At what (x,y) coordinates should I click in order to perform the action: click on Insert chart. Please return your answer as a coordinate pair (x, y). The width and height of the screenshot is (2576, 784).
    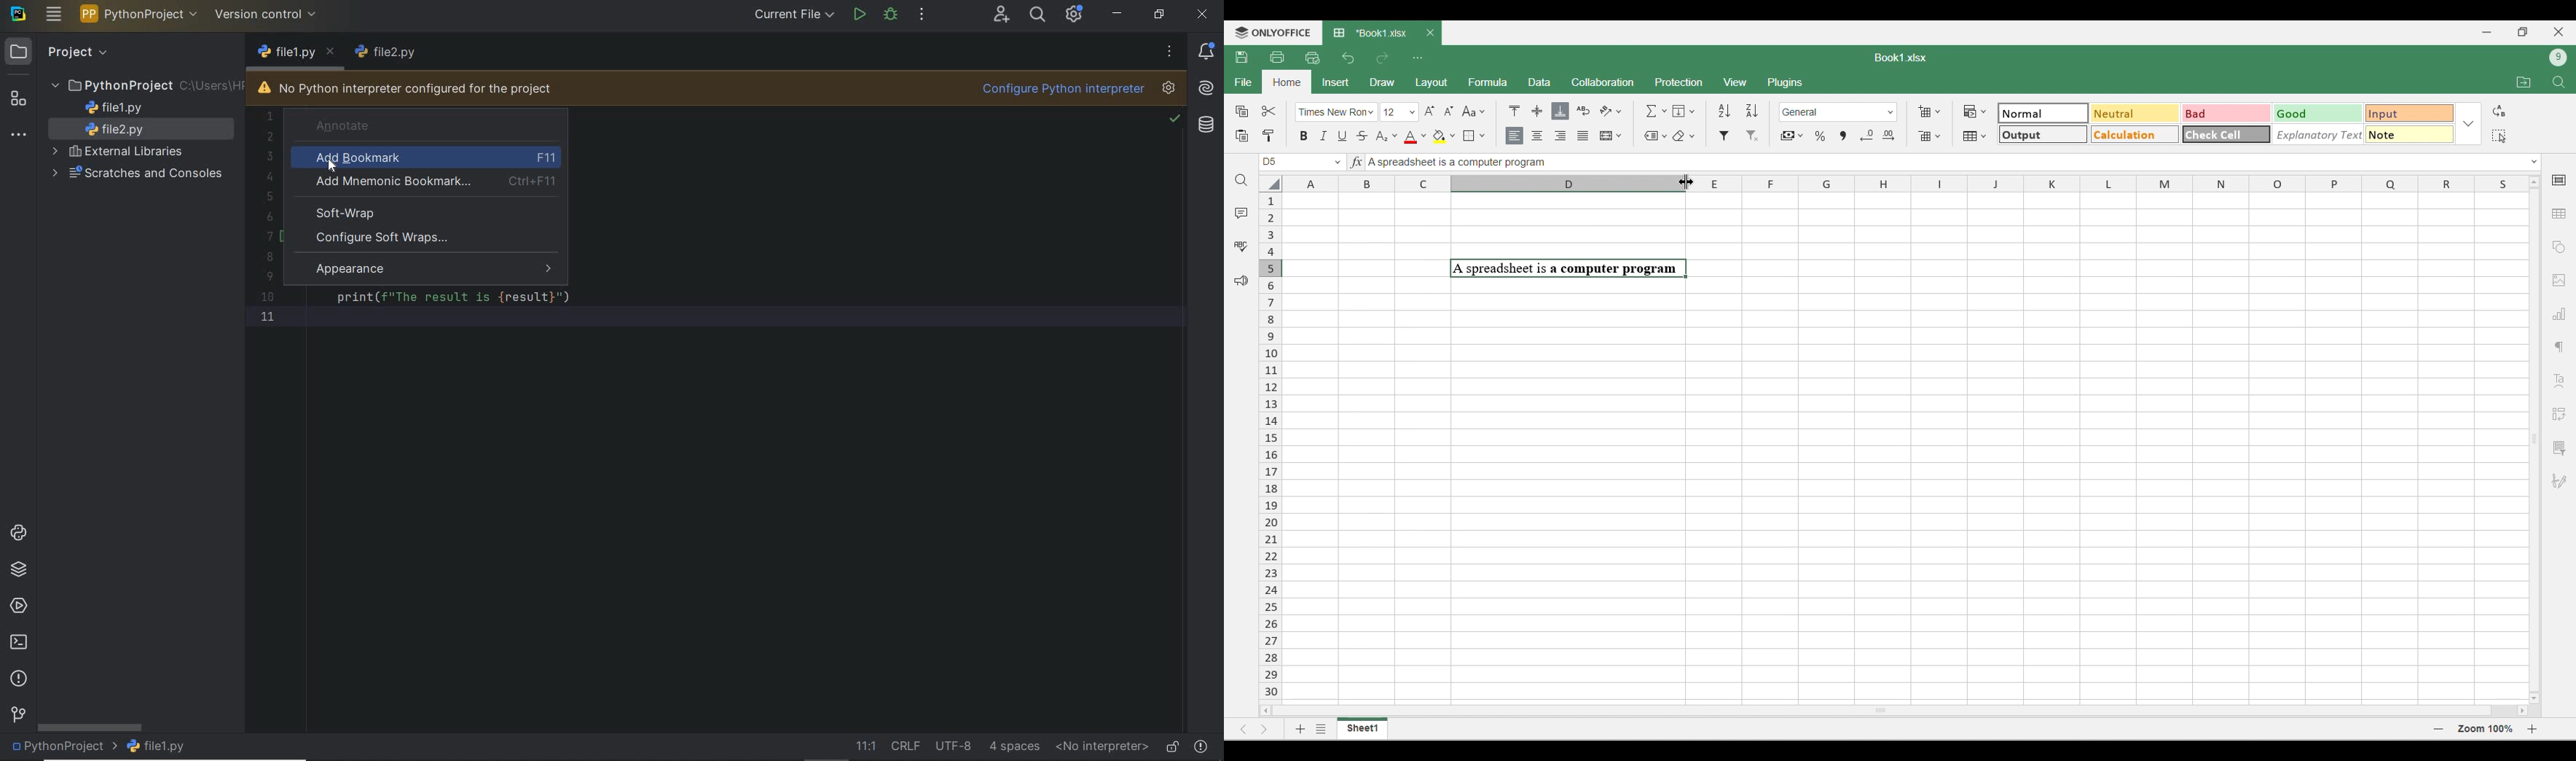
    Looking at the image, I should click on (2560, 314).